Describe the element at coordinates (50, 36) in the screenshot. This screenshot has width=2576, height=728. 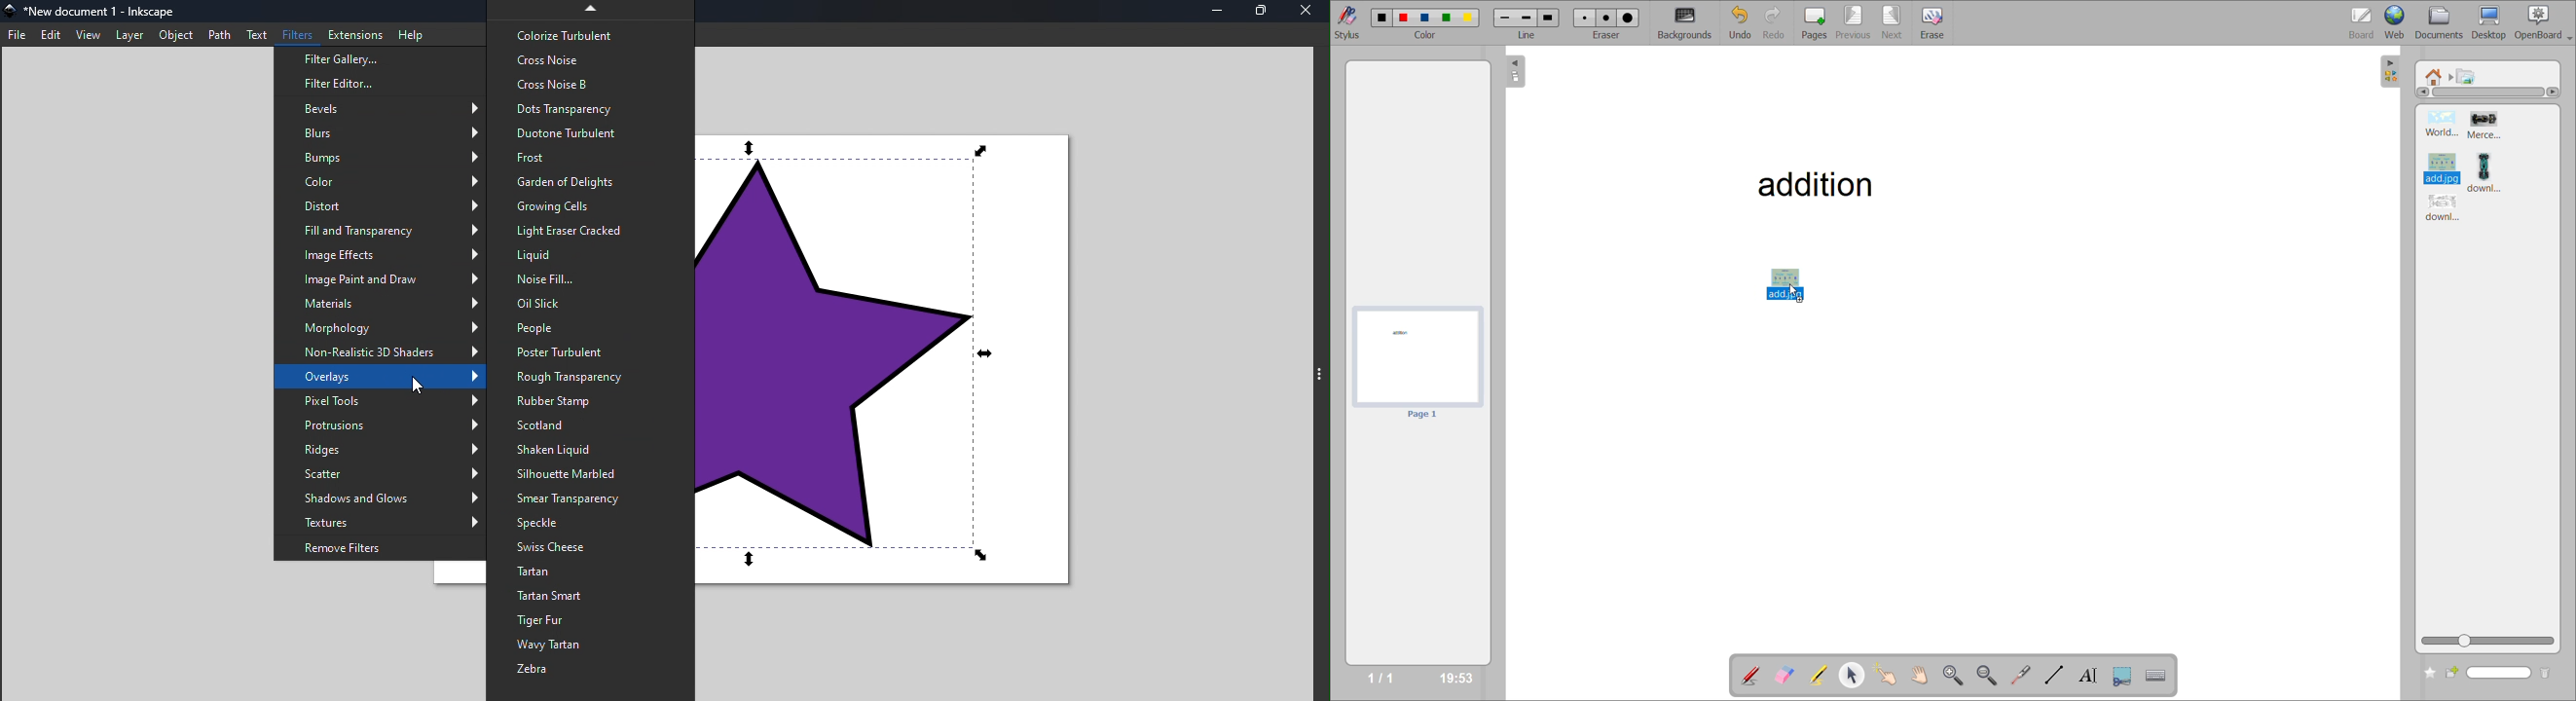
I see `Edit` at that location.